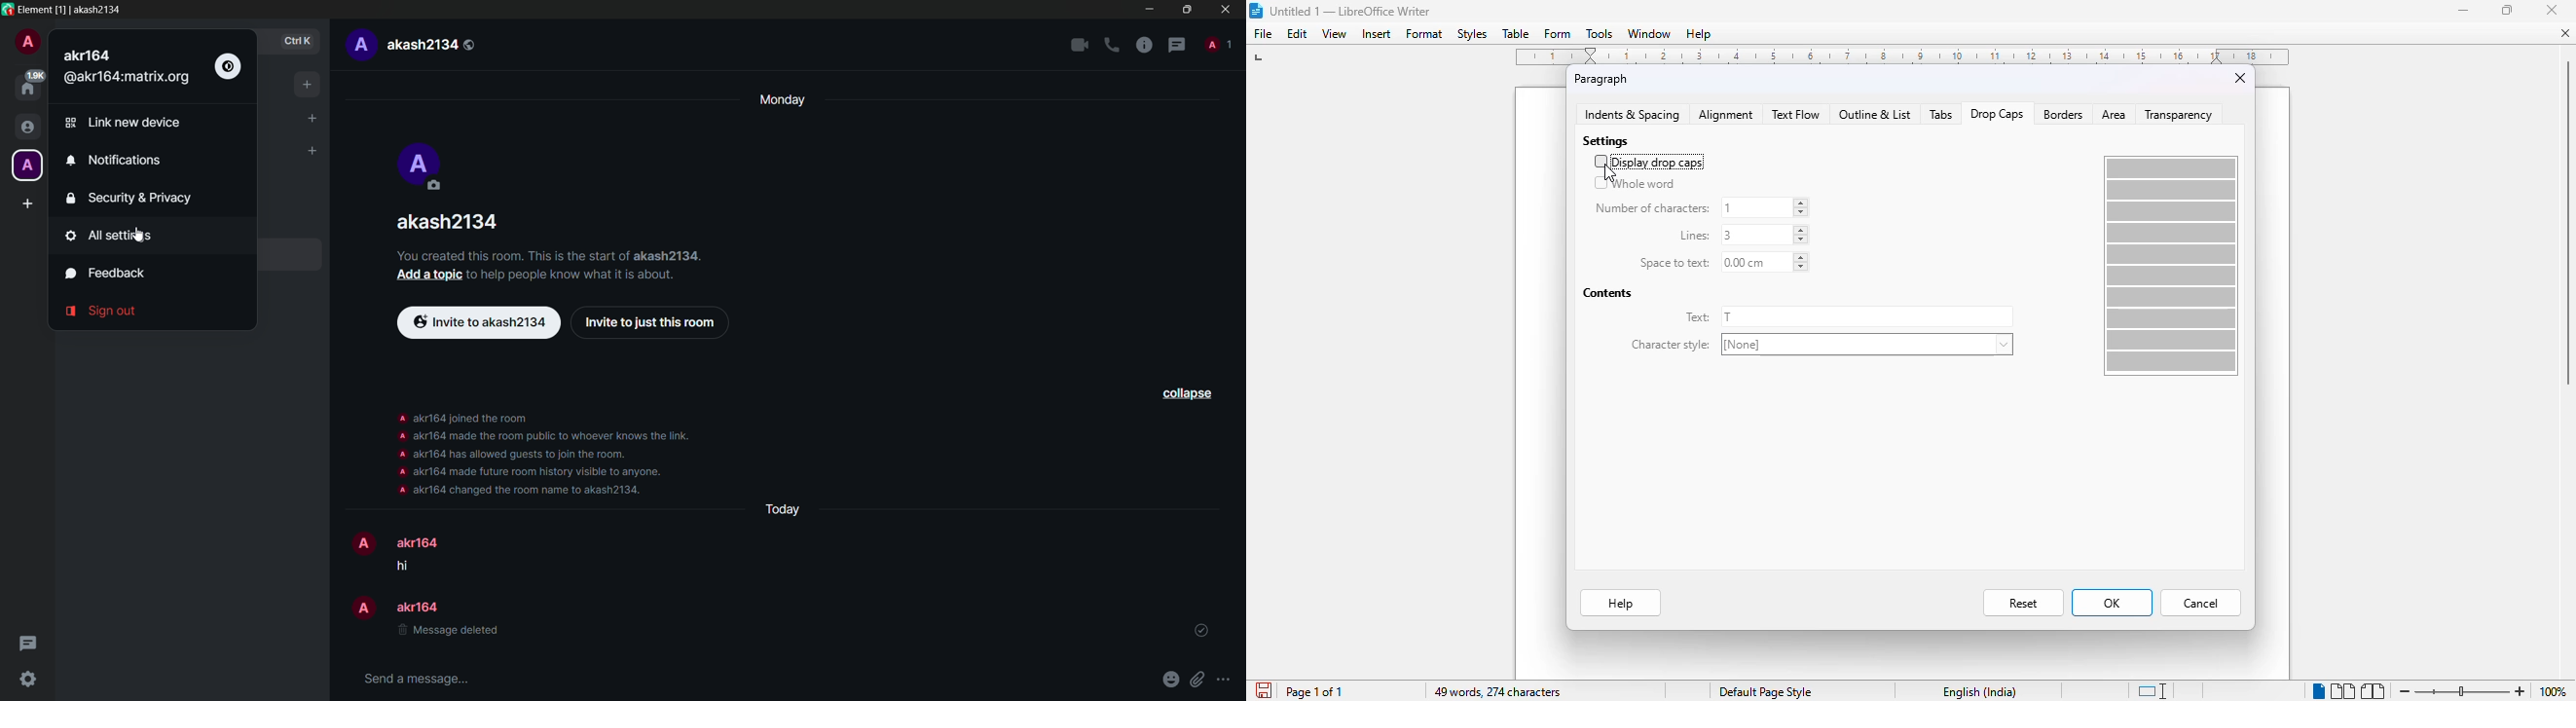 This screenshot has height=728, width=2576. What do you see at coordinates (30, 84) in the screenshot?
I see `home page` at bounding box center [30, 84].